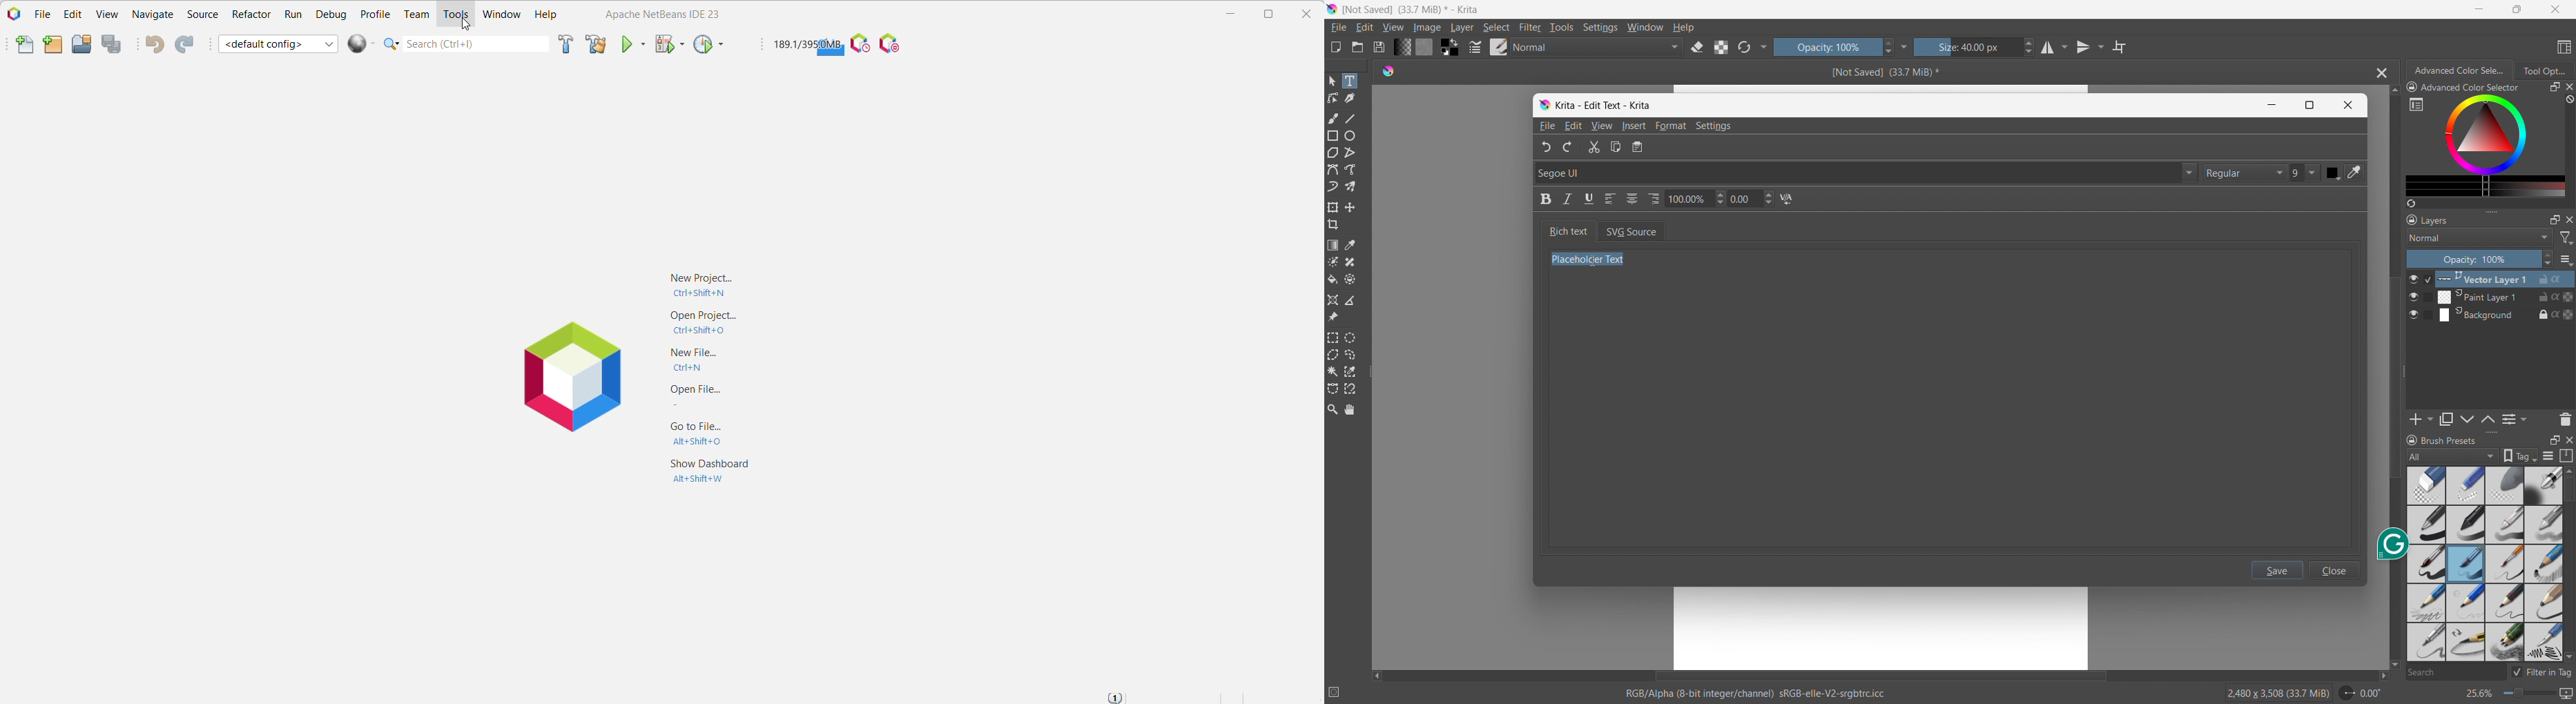 This screenshot has height=728, width=2576. What do you see at coordinates (1333, 338) in the screenshot?
I see `rectangular selection tool` at bounding box center [1333, 338].